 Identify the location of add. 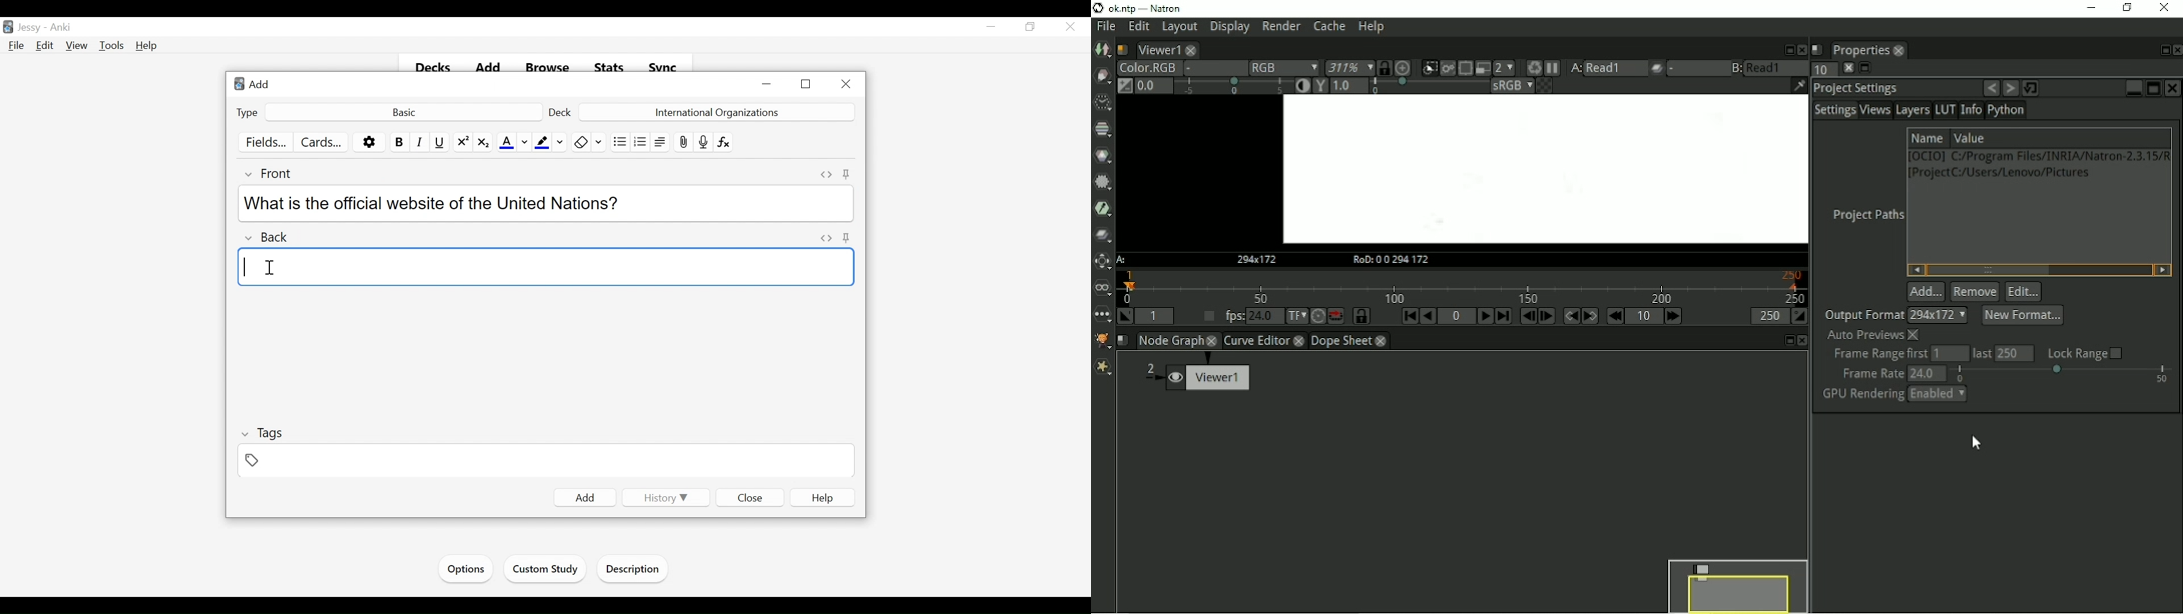
(483, 63).